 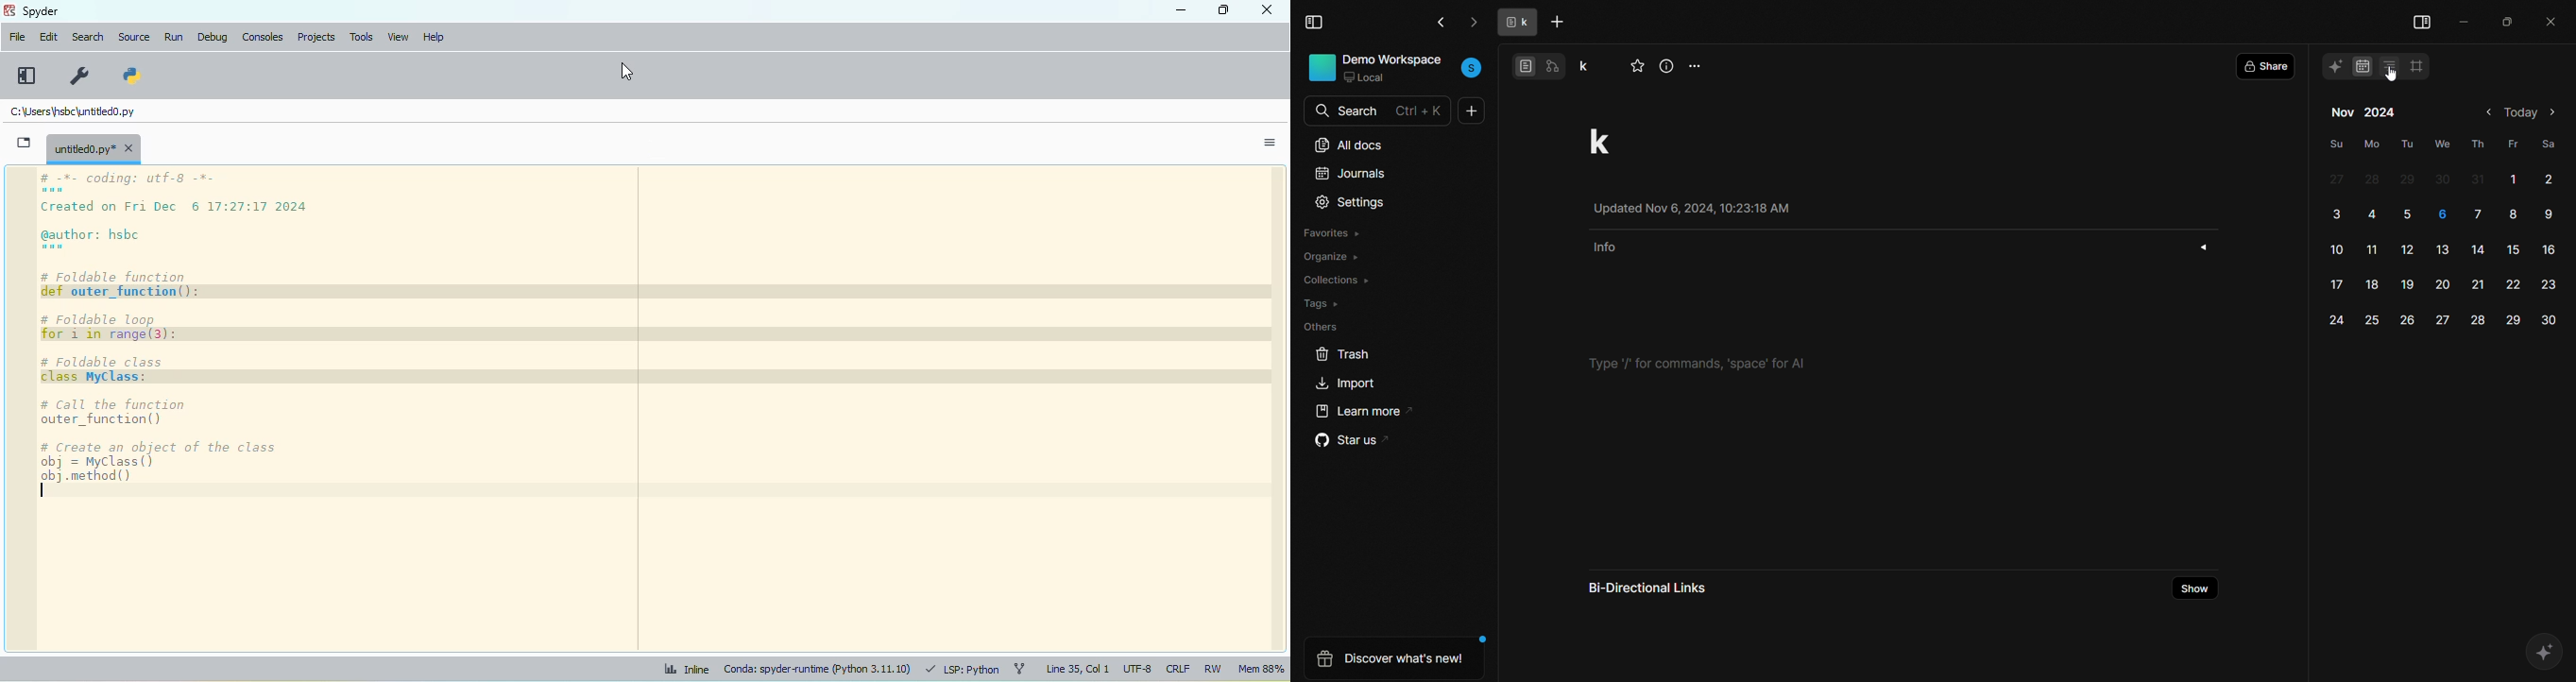 I want to click on consoles, so click(x=261, y=37).